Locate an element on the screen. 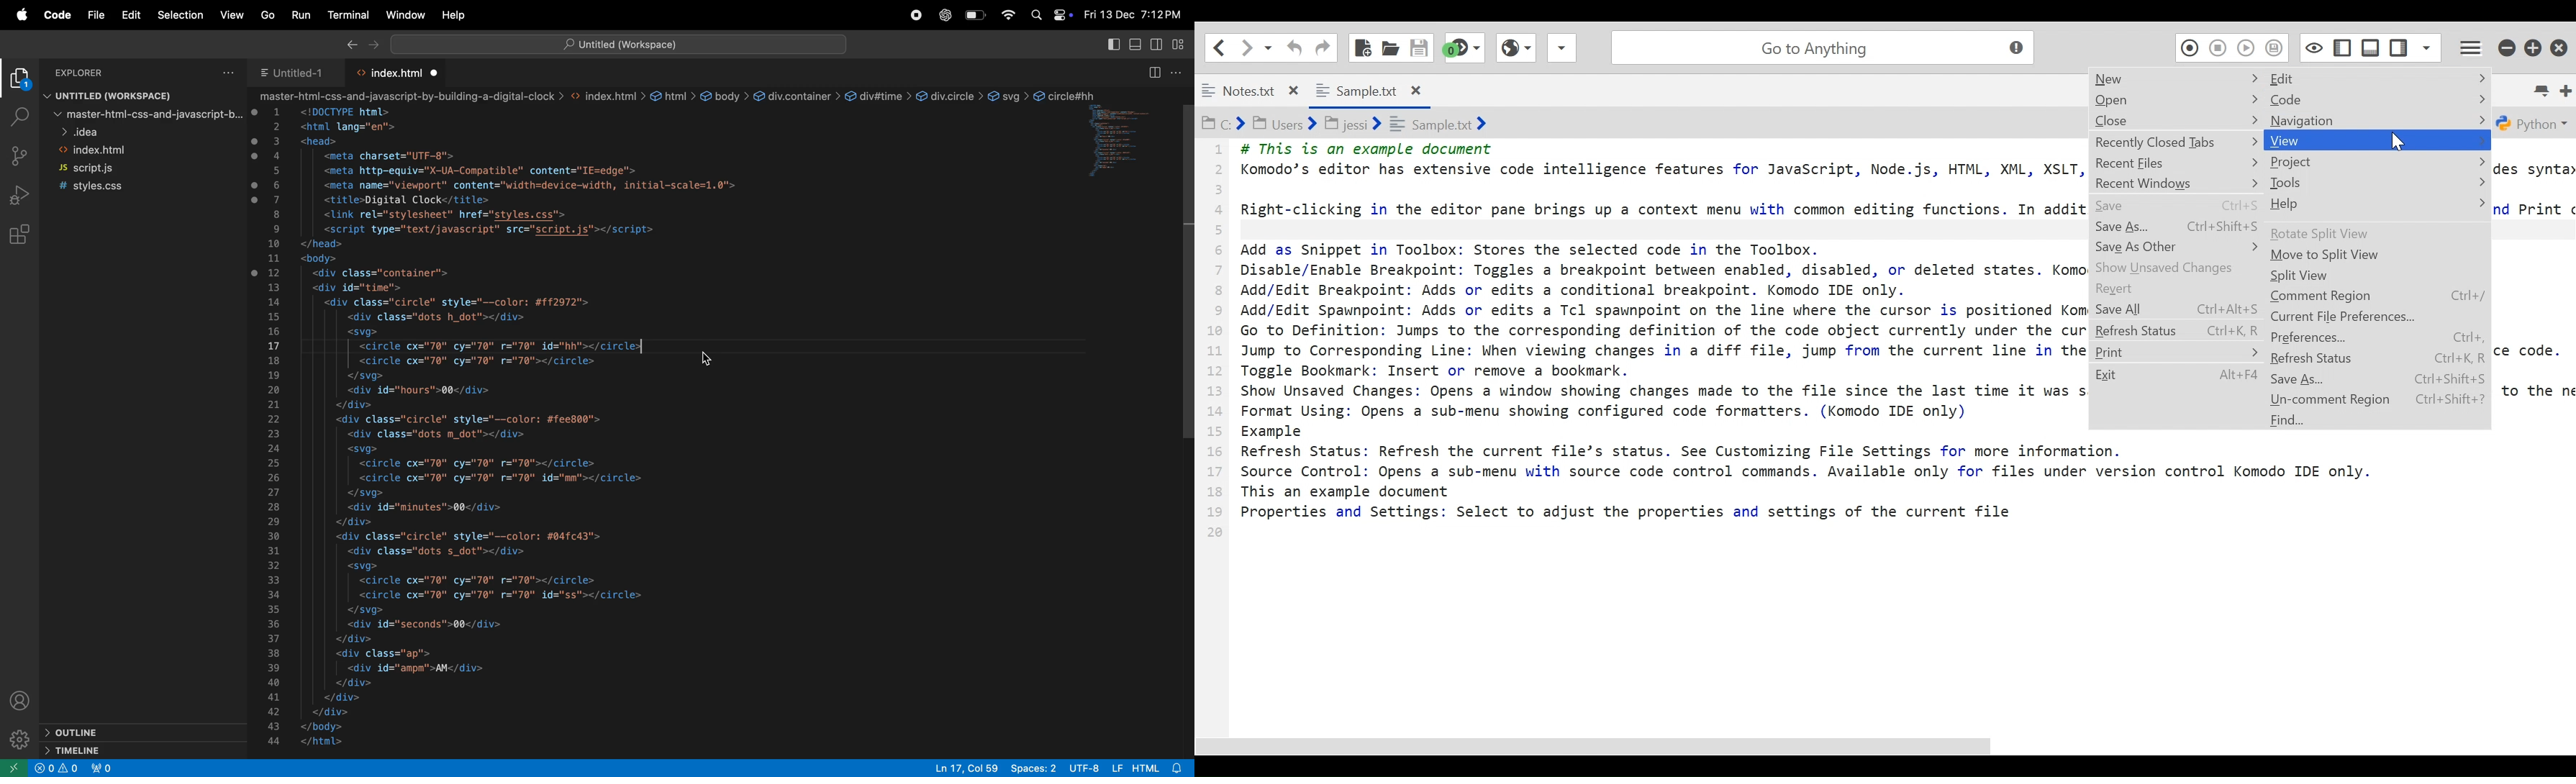 The height and width of the screenshot is (784, 2576). options is located at coordinates (230, 72).